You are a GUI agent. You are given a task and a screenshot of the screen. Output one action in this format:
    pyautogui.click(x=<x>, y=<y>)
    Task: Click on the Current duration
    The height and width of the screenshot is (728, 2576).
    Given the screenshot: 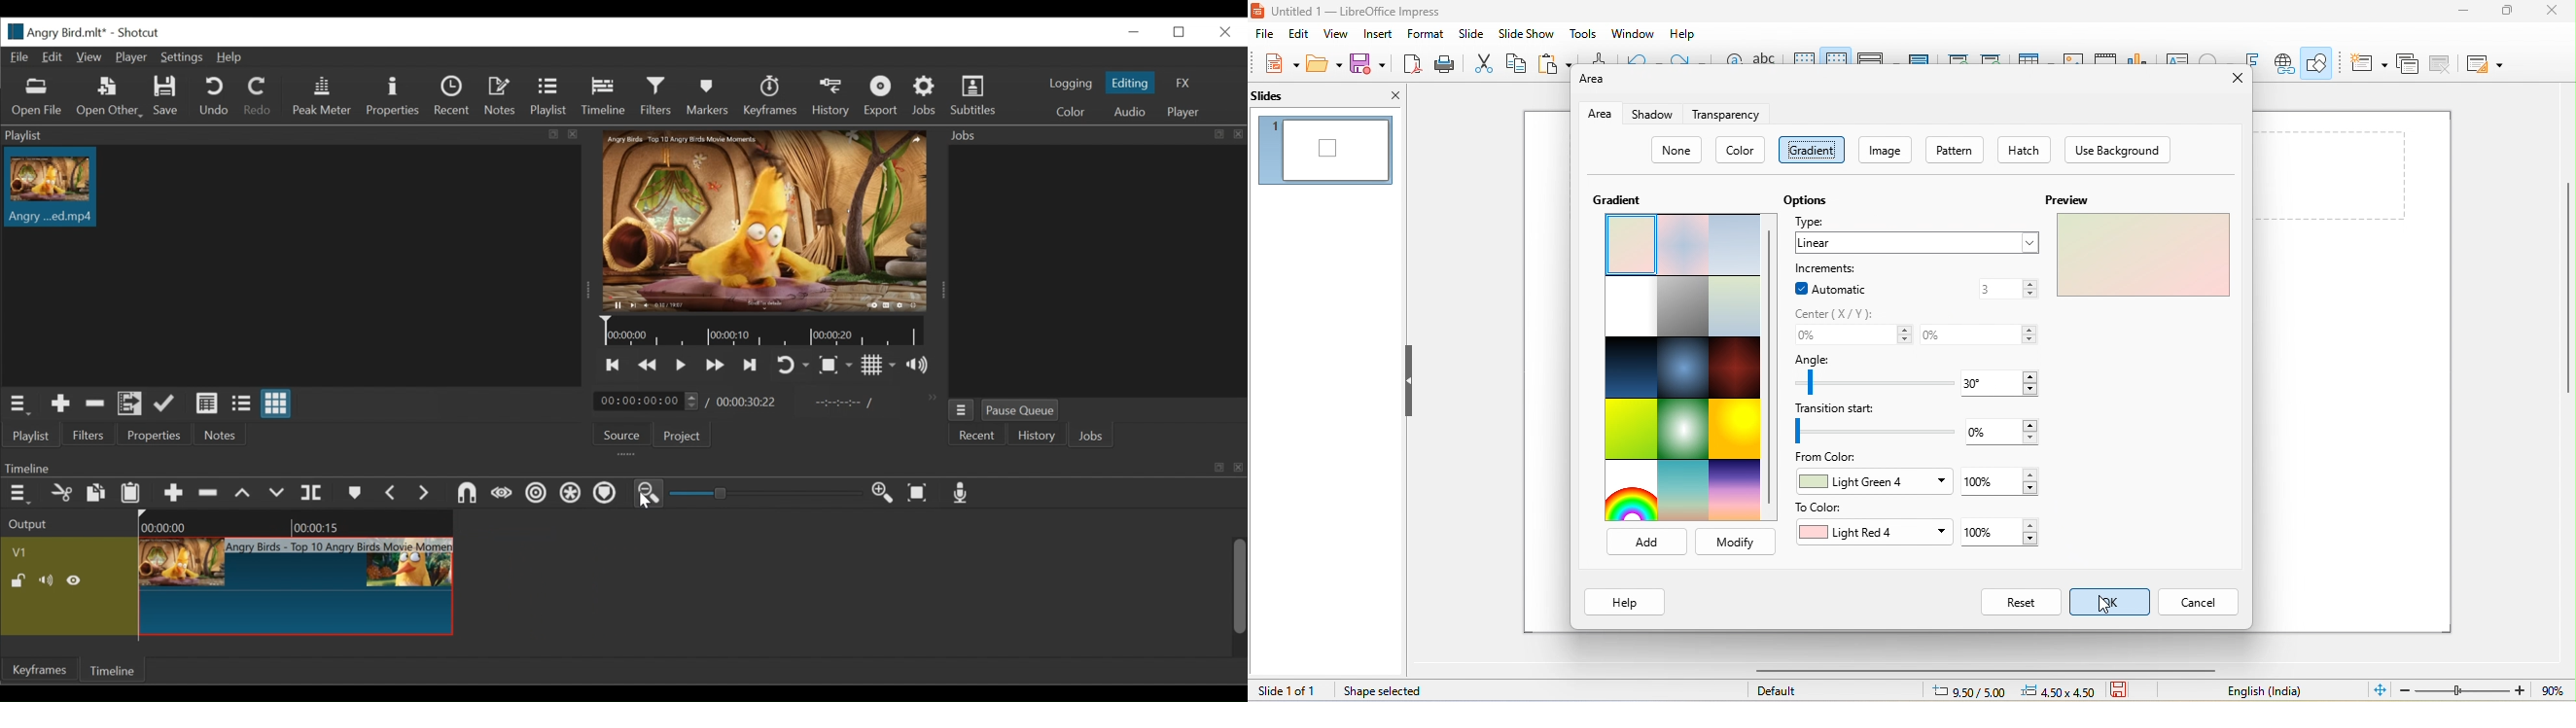 What is the action you would take?
    pyautogui.click(x=646, y=401)
    